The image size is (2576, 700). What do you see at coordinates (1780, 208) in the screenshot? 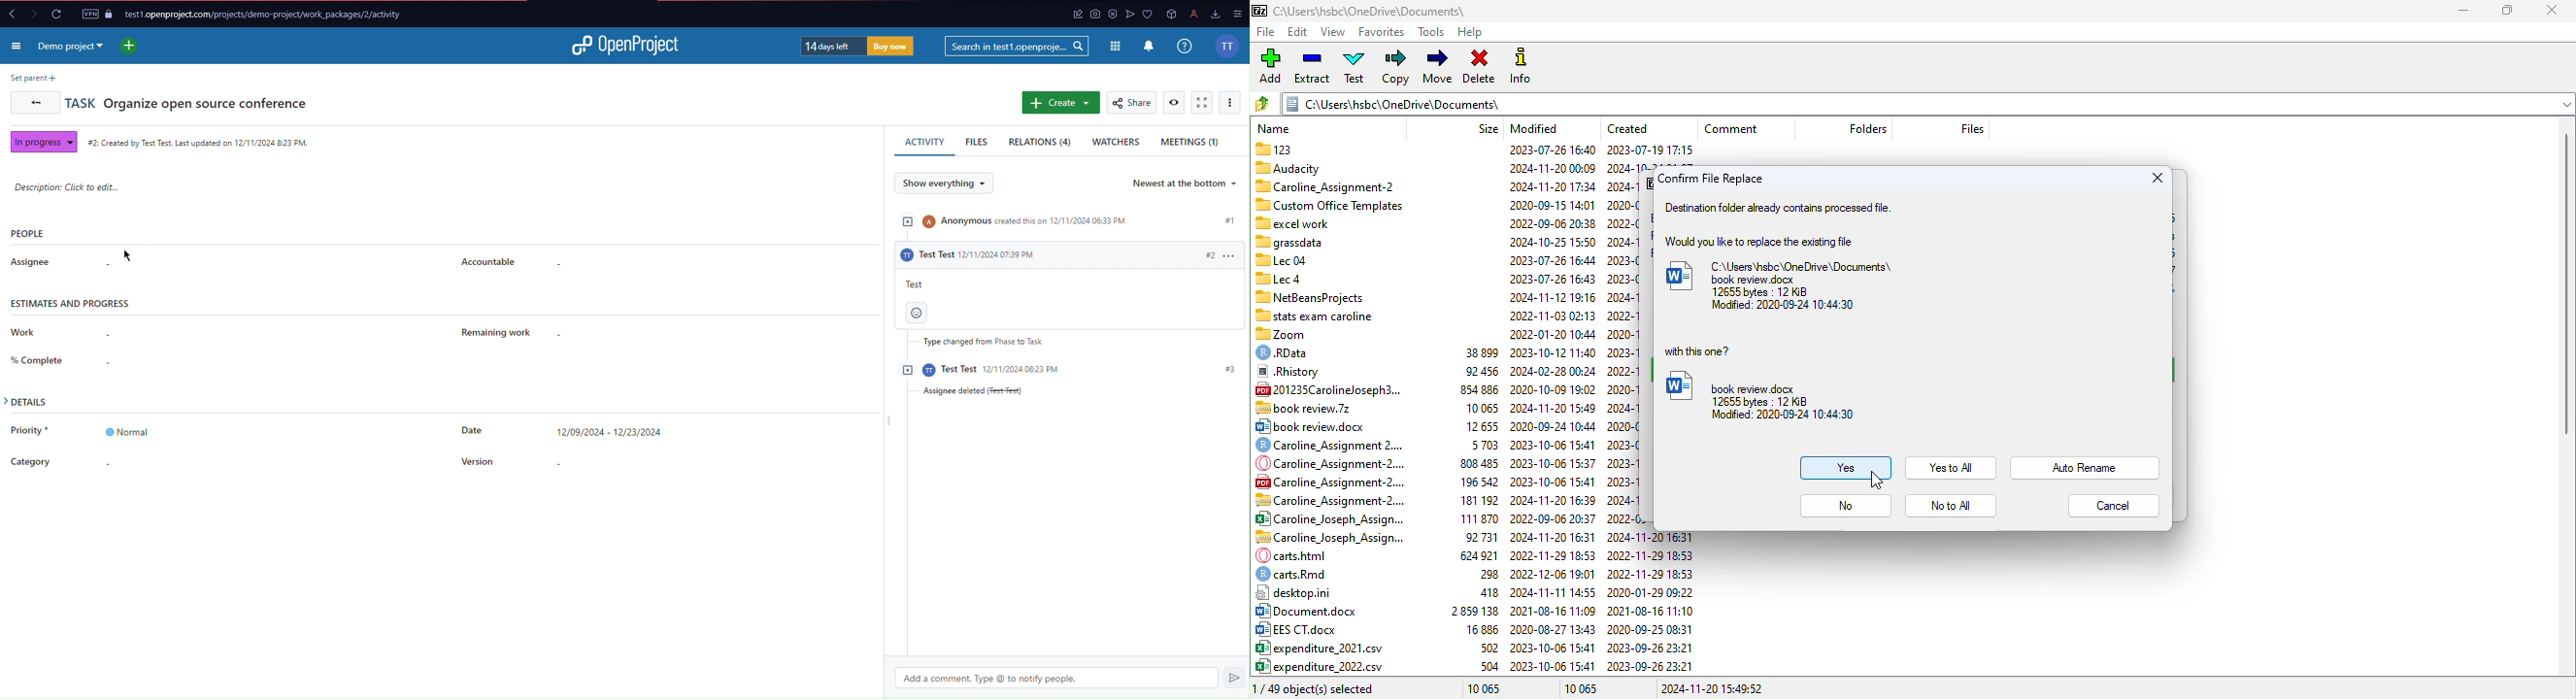
I see `destination folder already contains processed file.` at bounding box center [1780, 208].